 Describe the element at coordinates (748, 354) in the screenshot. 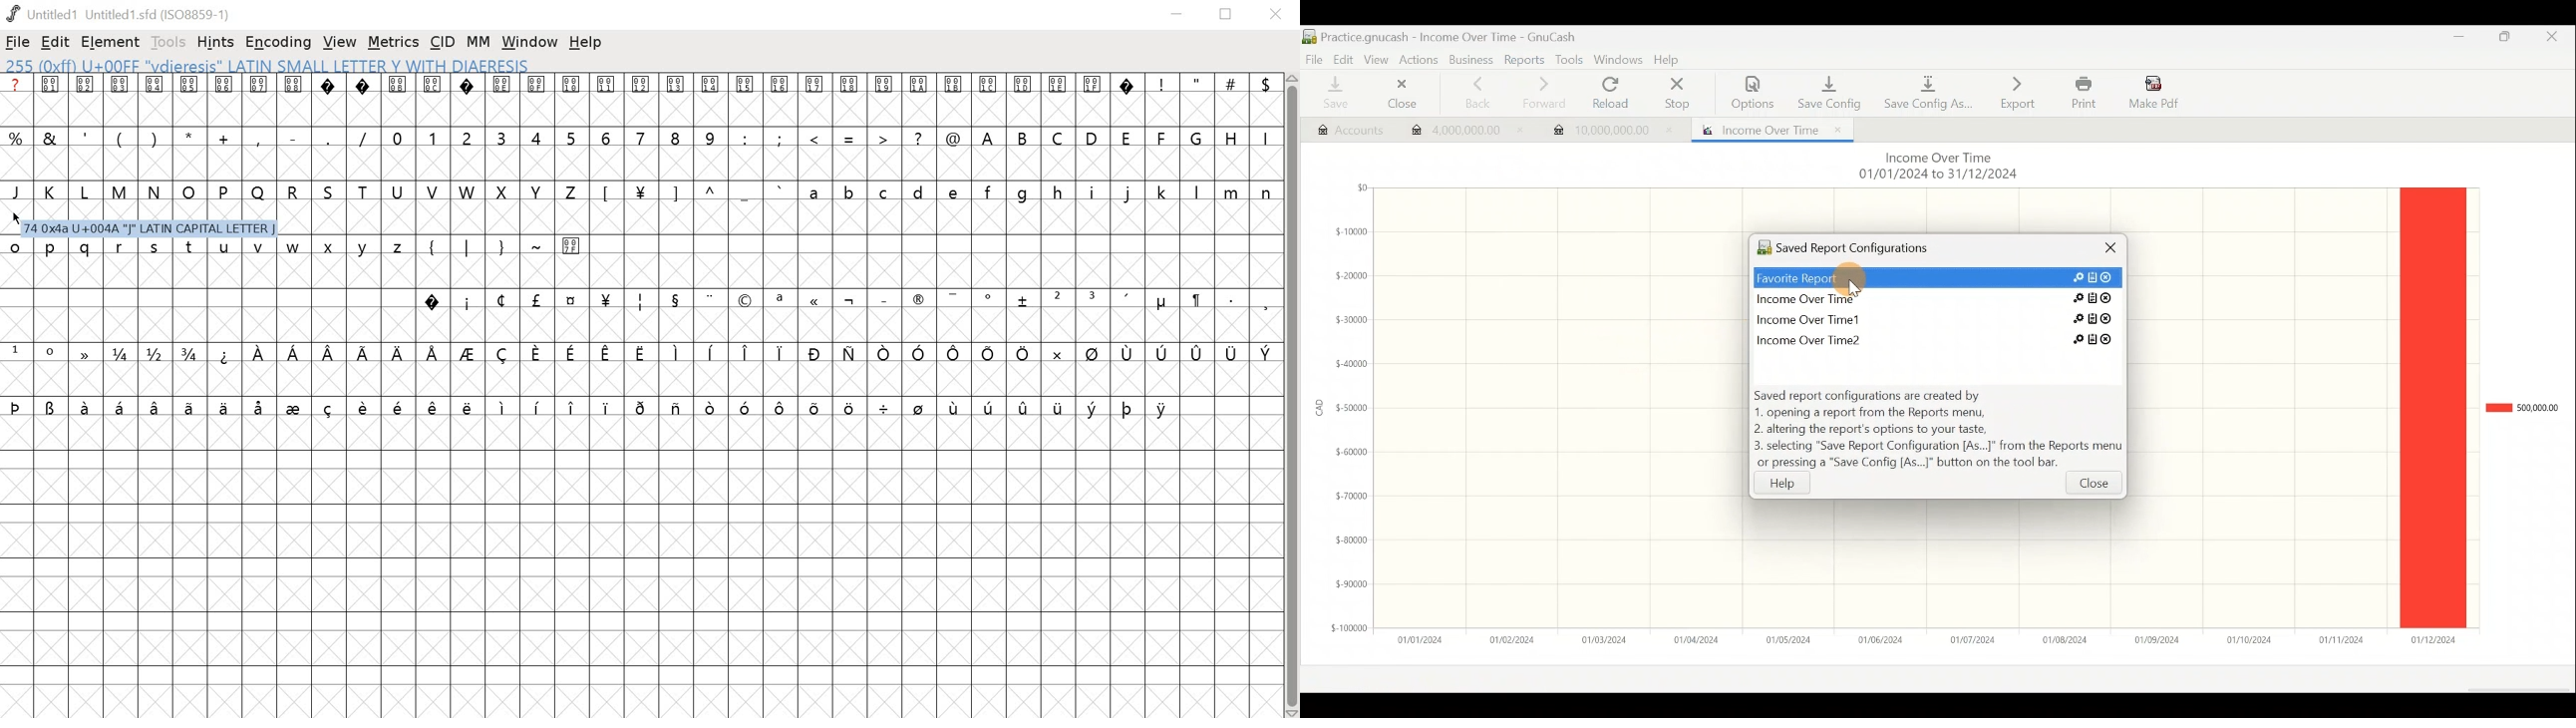

I see `symbols` at that location.